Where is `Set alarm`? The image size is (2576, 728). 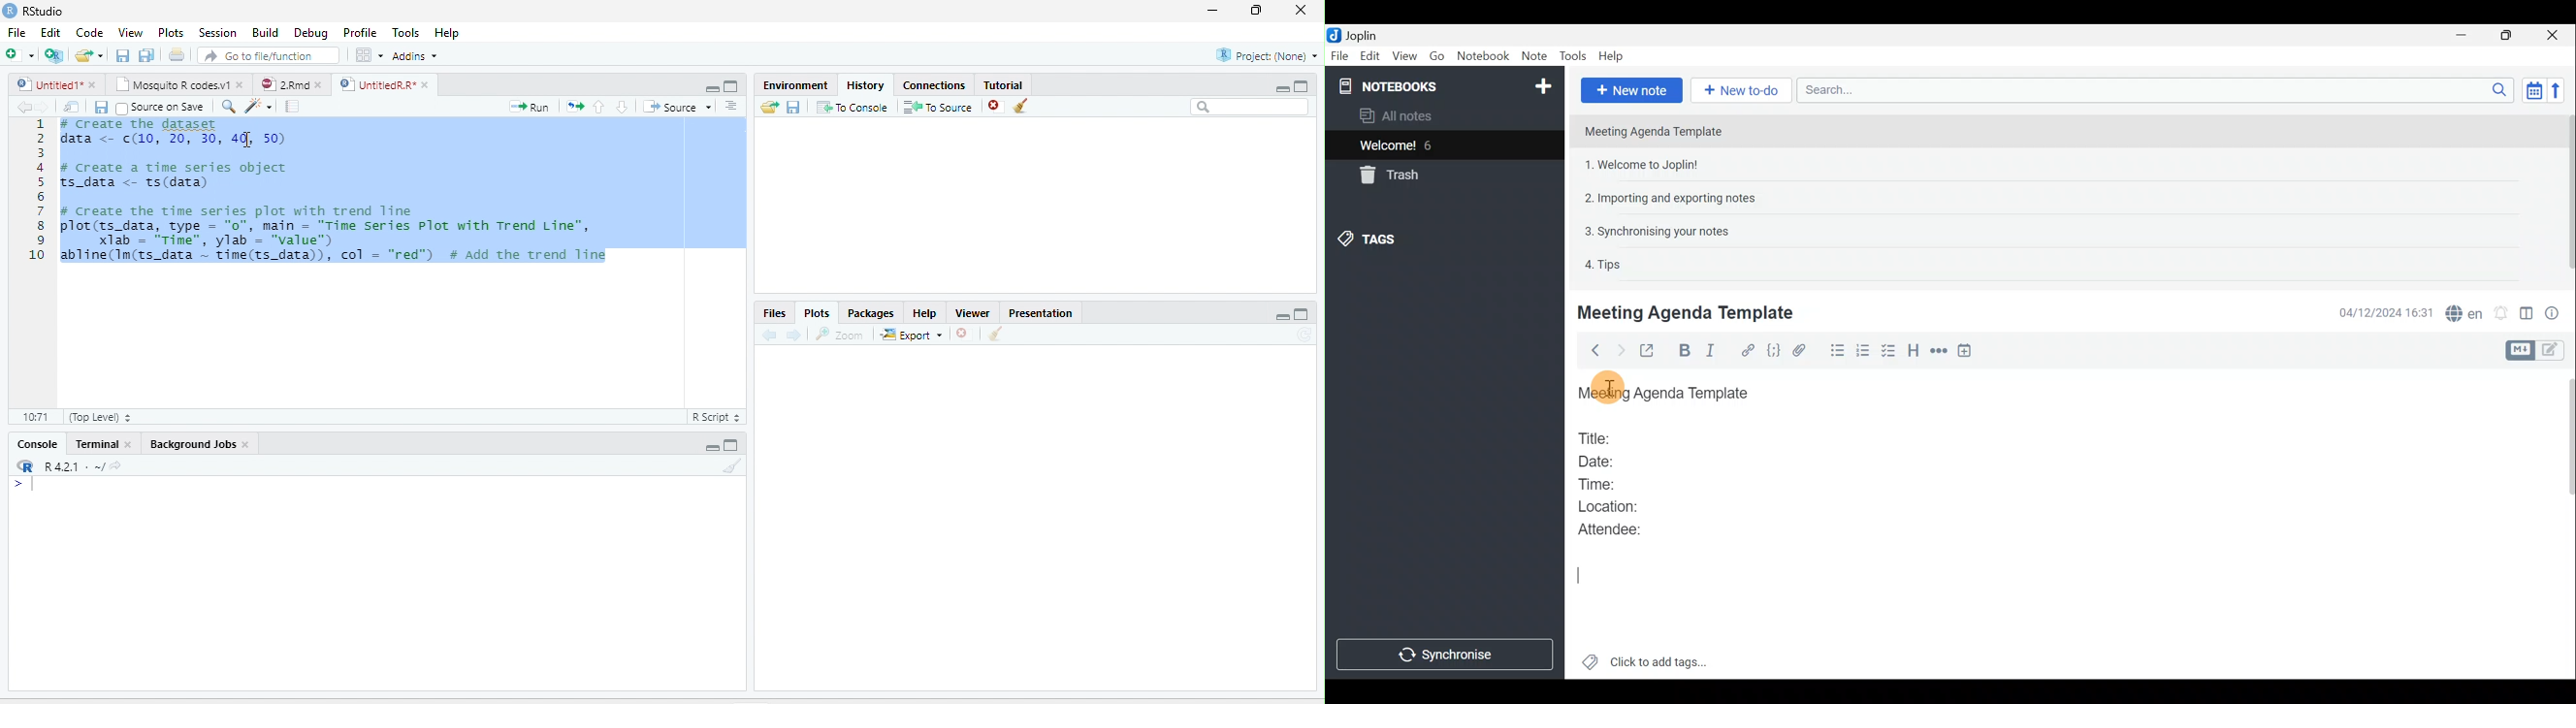 Set alarm is located at coordinates (2503, 313).